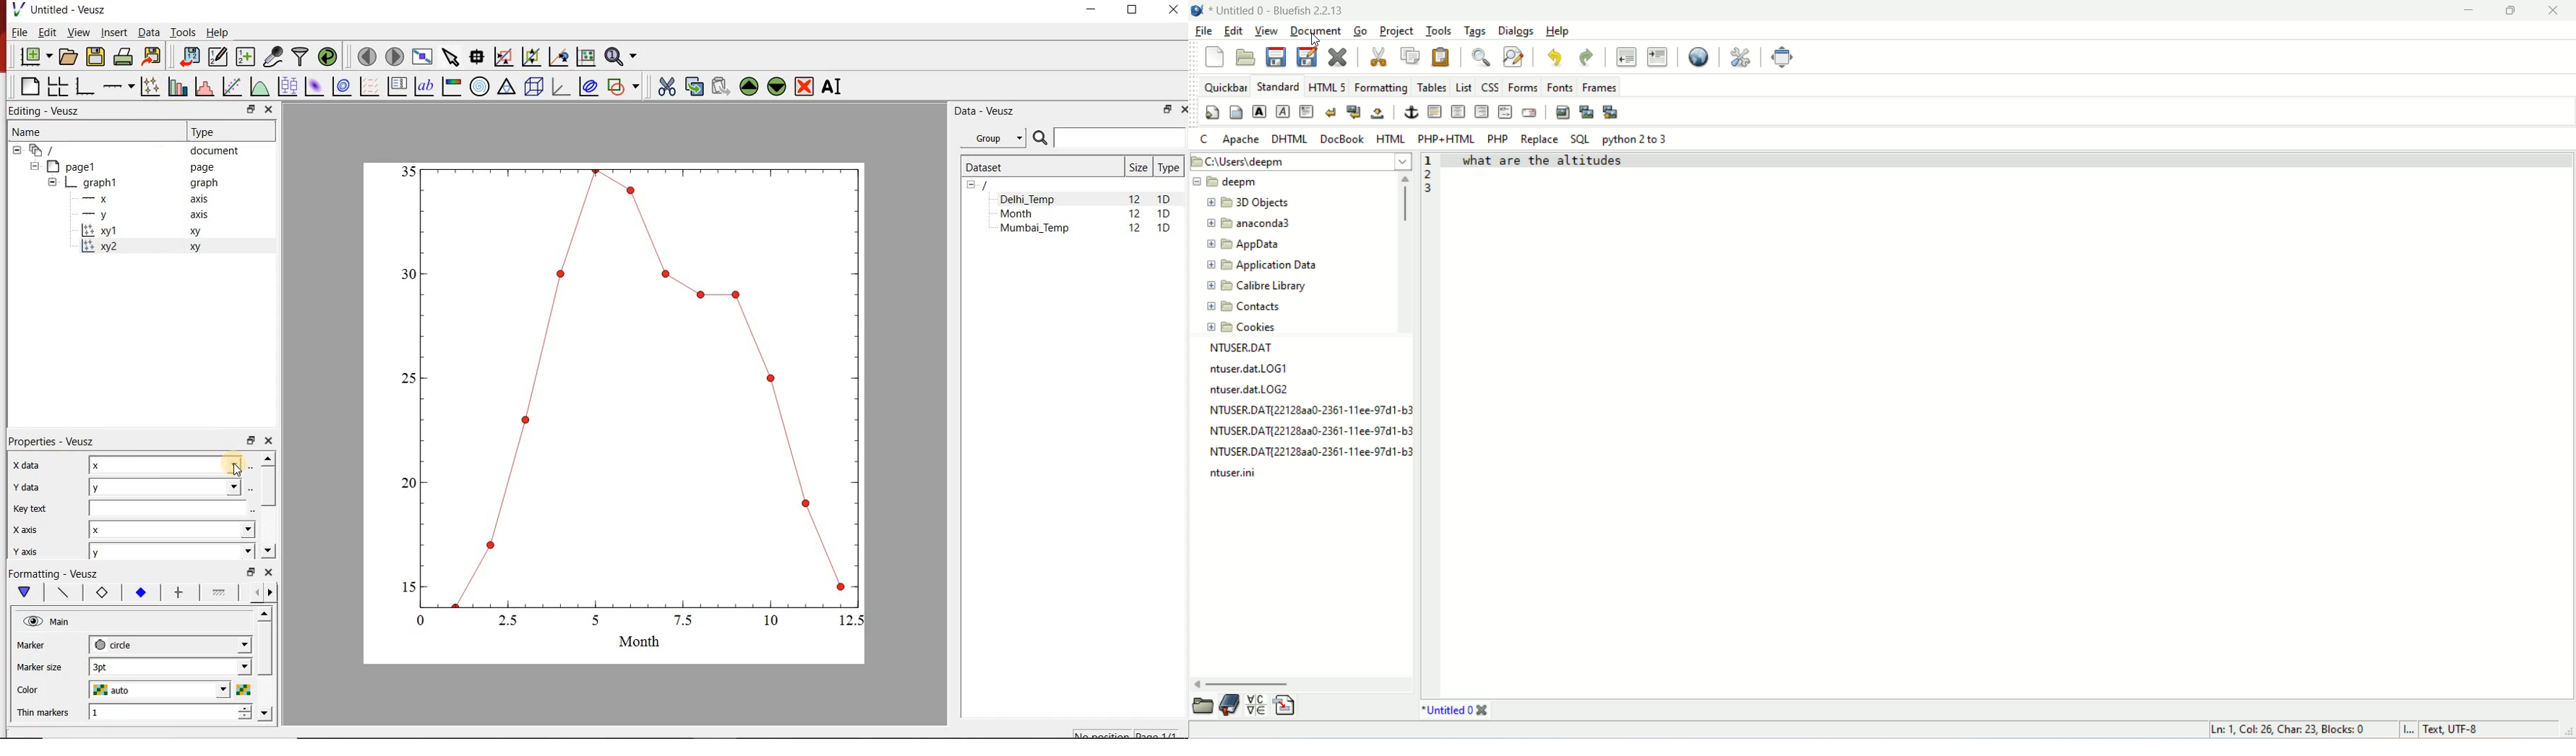 The image size is (2576, 756). Describe the element at coordinates (1204, 706) in the screenshot. I see `open` at that location.